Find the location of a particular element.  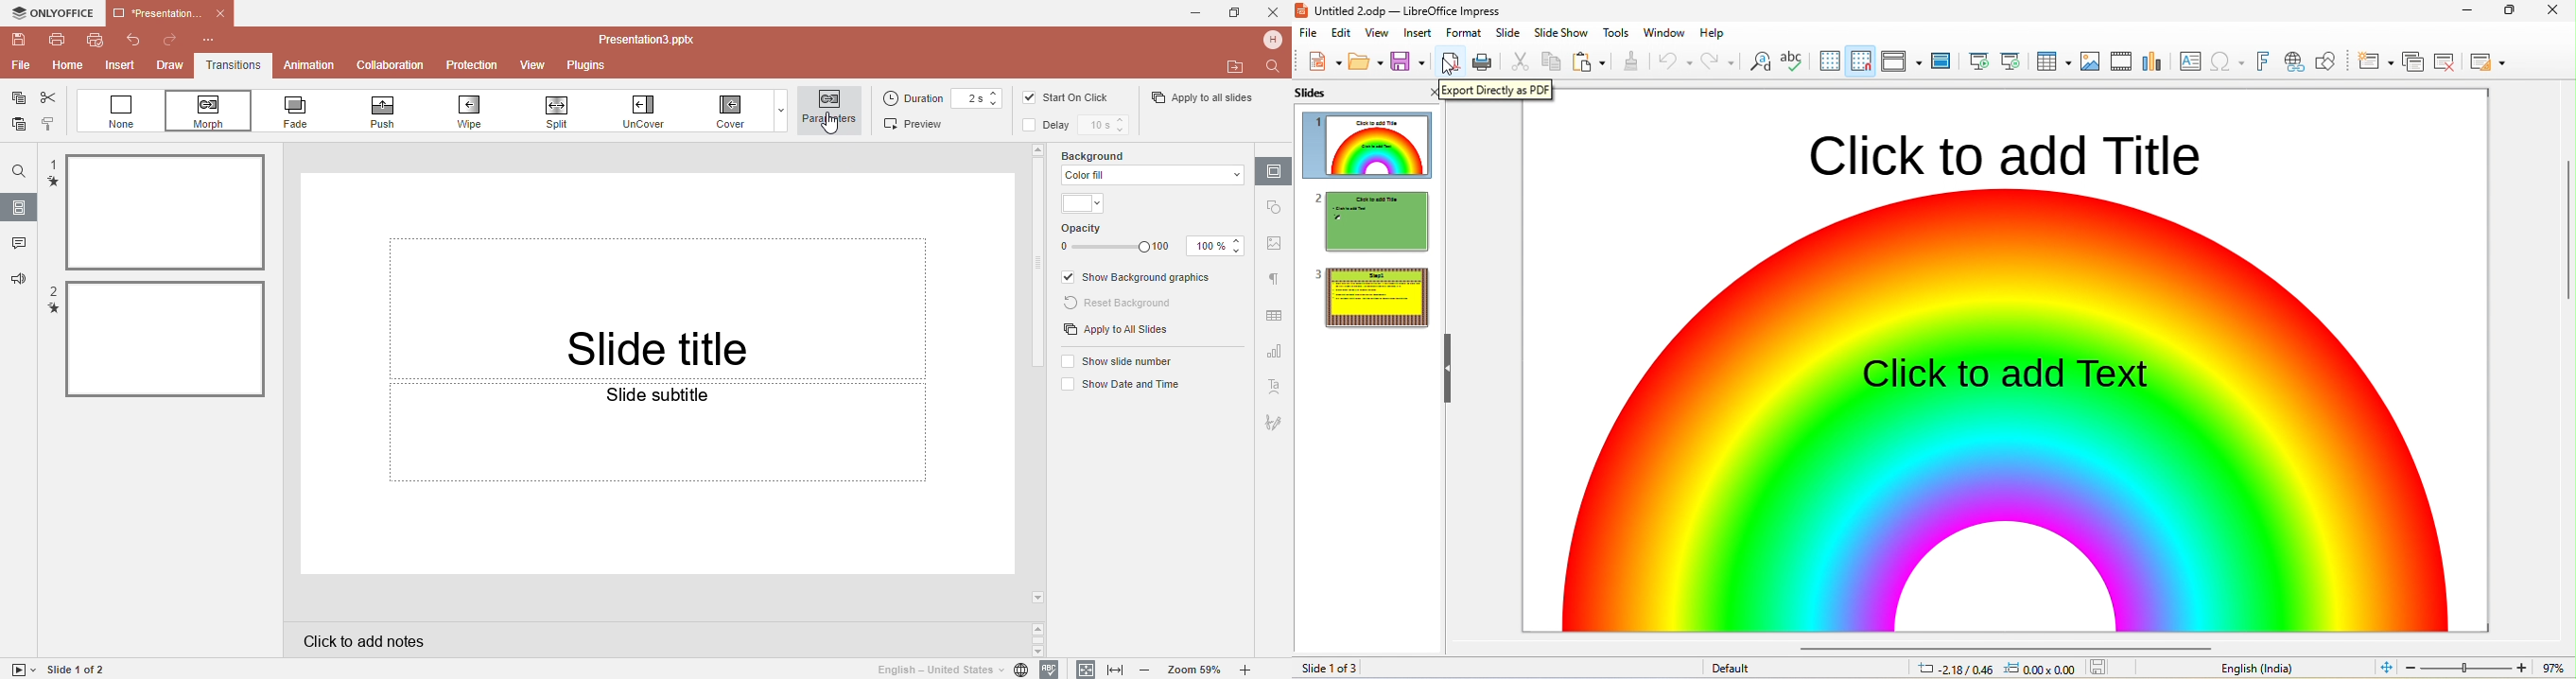

Shape settings is located at coordinates (1276, 207).